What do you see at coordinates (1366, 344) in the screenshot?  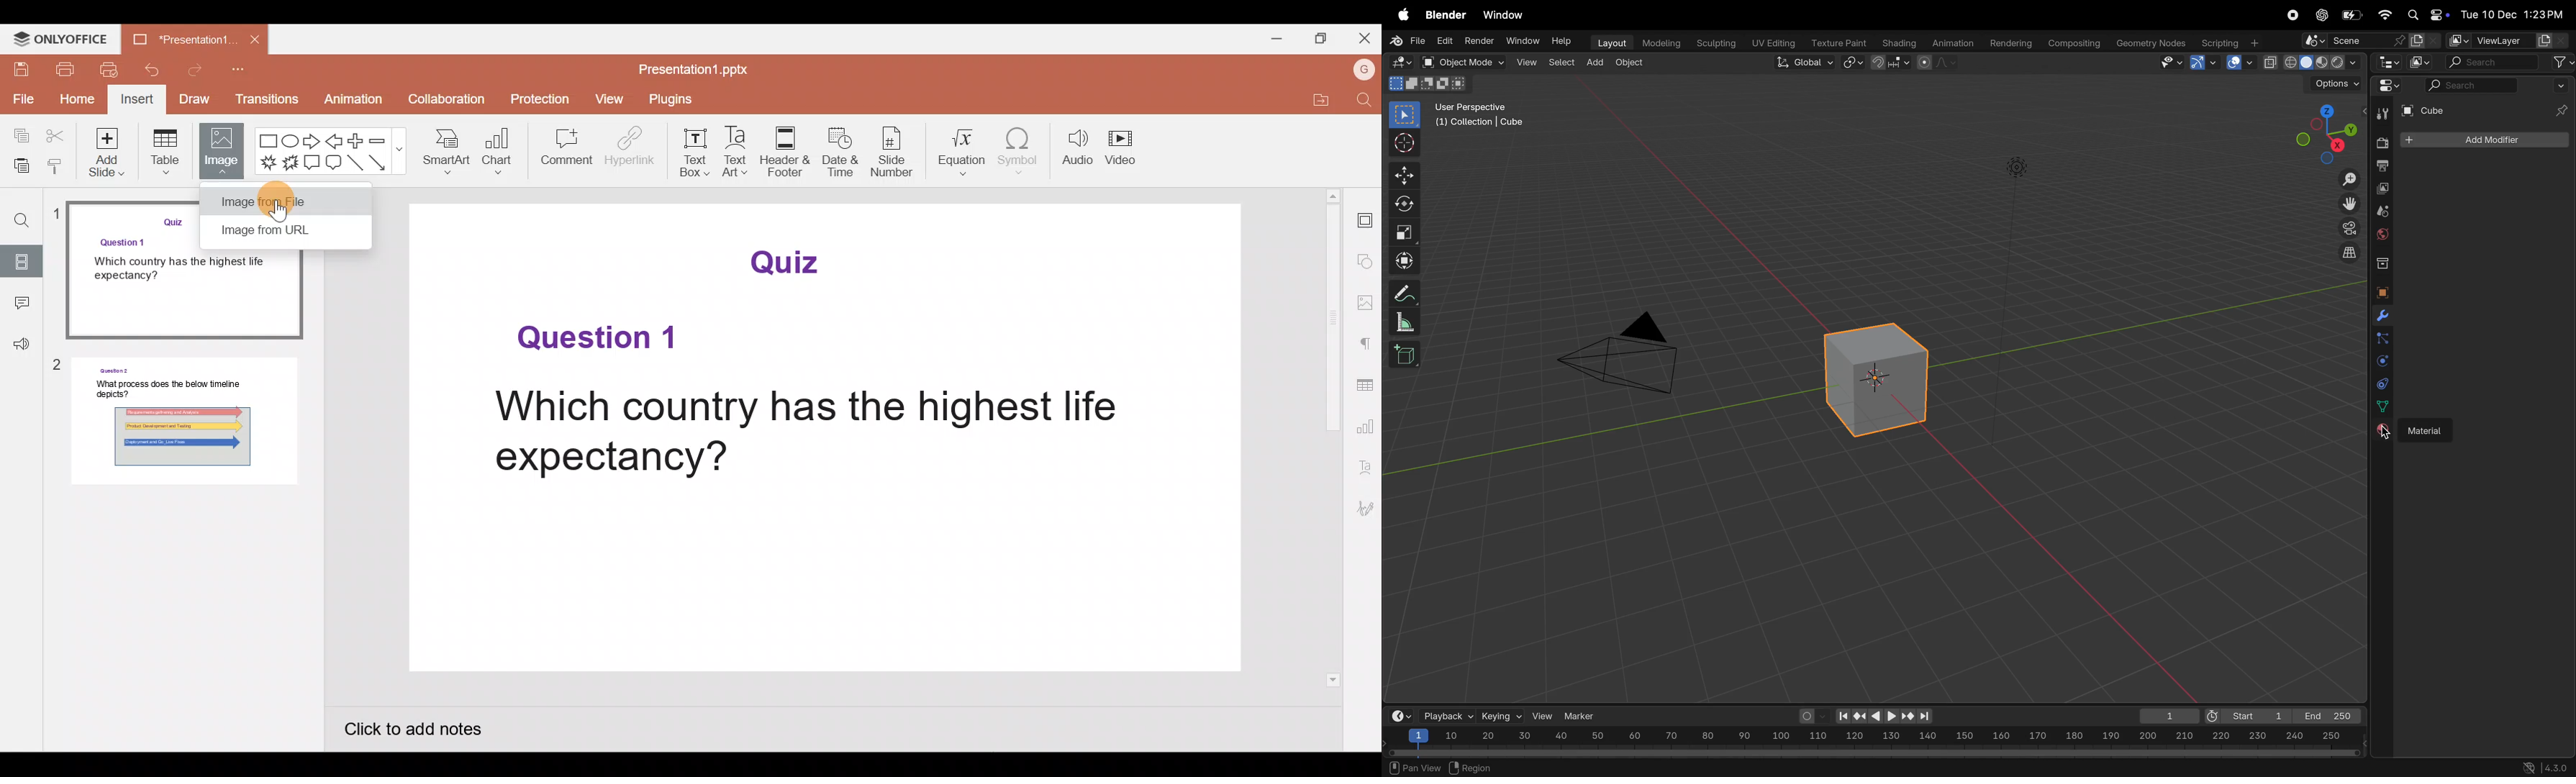 I see `Paragraph settings` at bounding box center [1366, 344].